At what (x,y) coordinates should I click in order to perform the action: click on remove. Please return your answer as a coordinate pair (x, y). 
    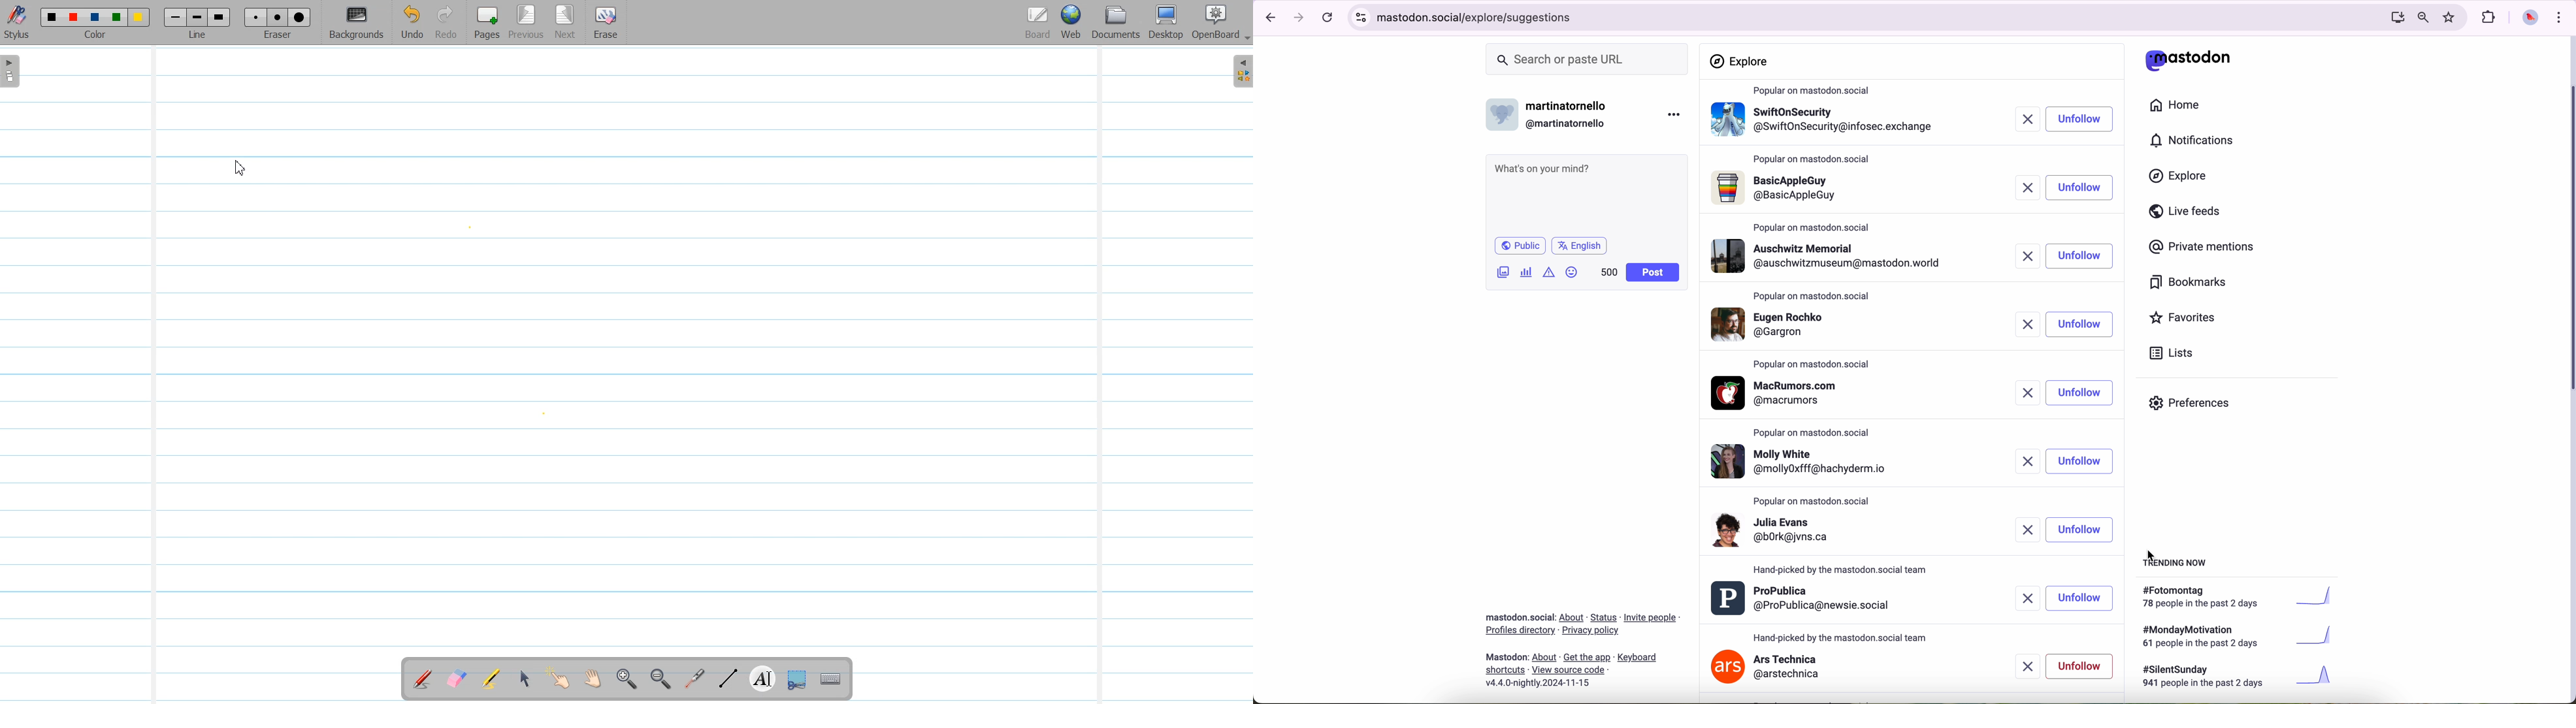
    Looking at the image, I should click on (2022, 530).